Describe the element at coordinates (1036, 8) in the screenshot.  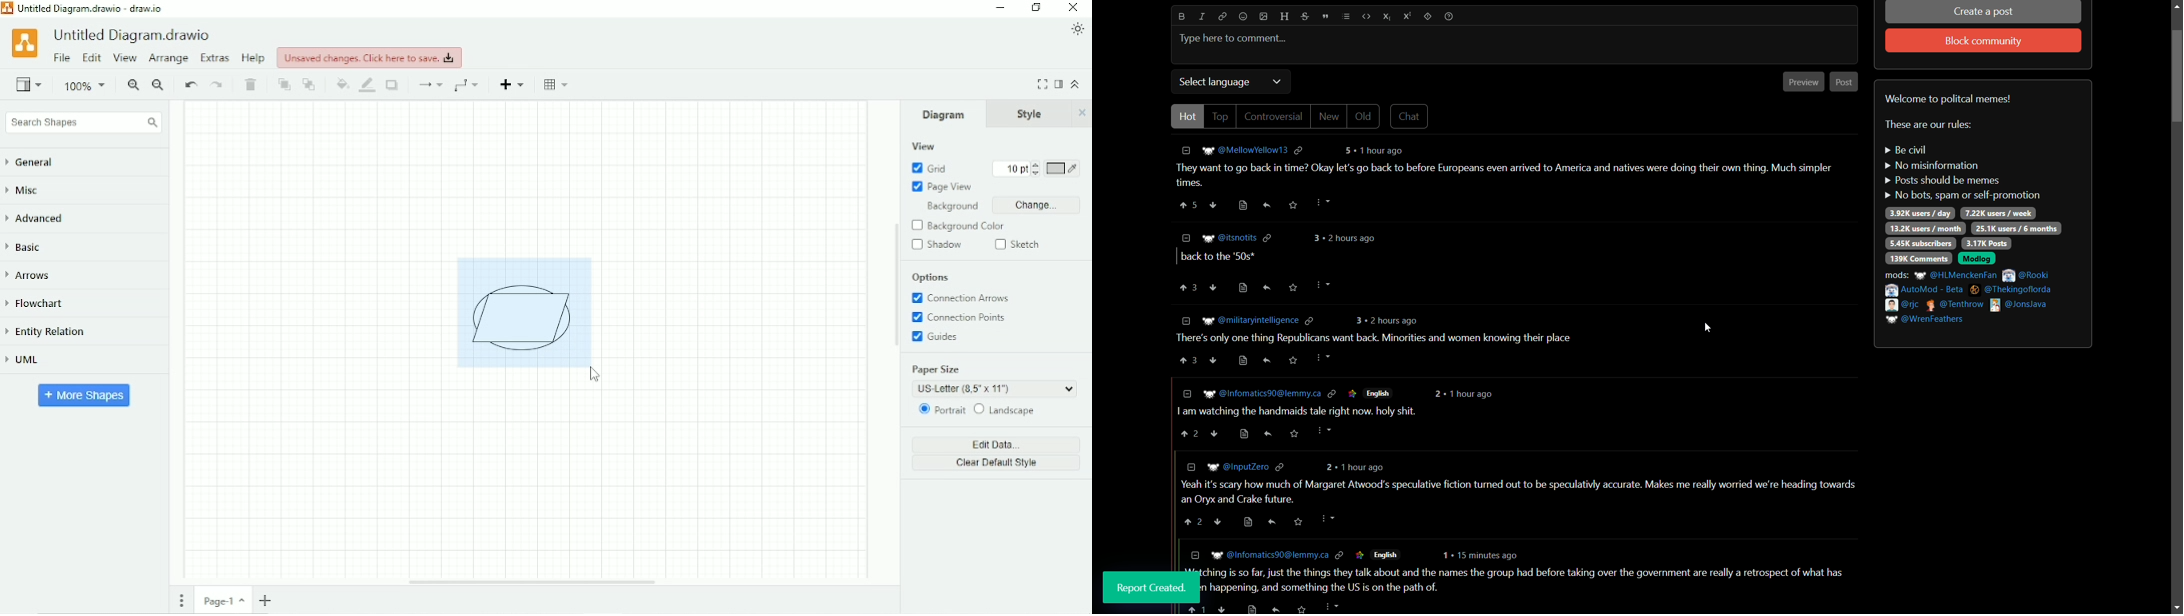
I see `Restore down` at that location.